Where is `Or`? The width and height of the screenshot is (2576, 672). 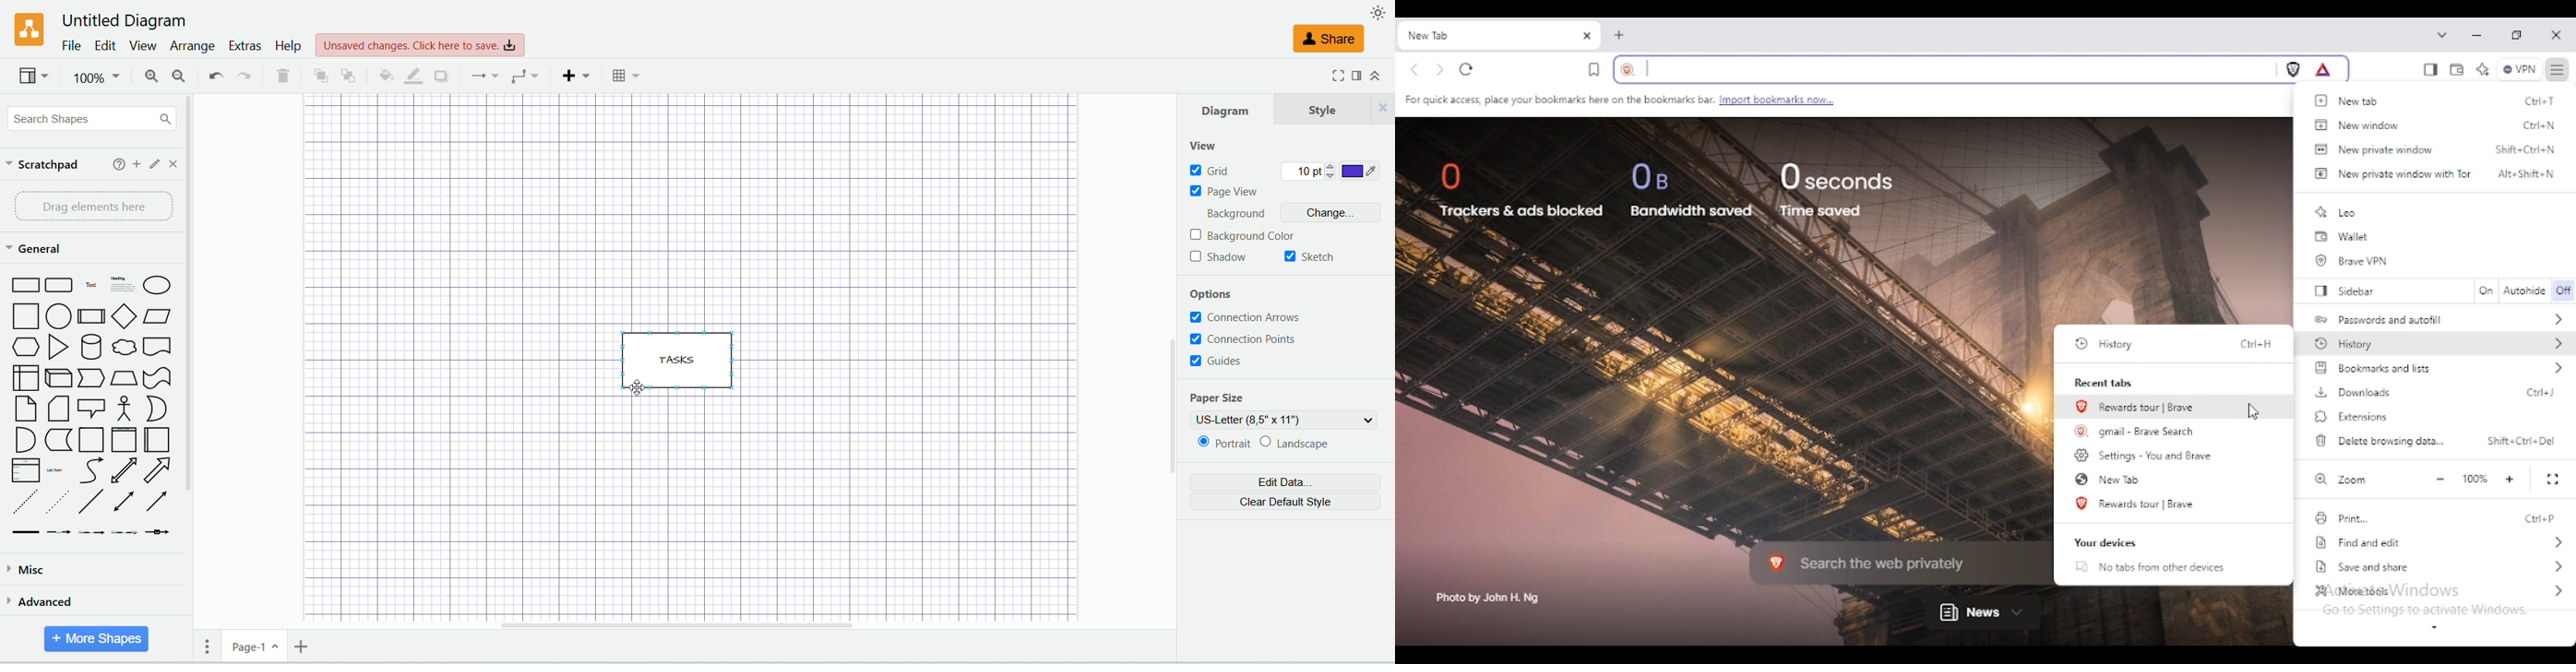
Or is located at coordinates (155, 408).